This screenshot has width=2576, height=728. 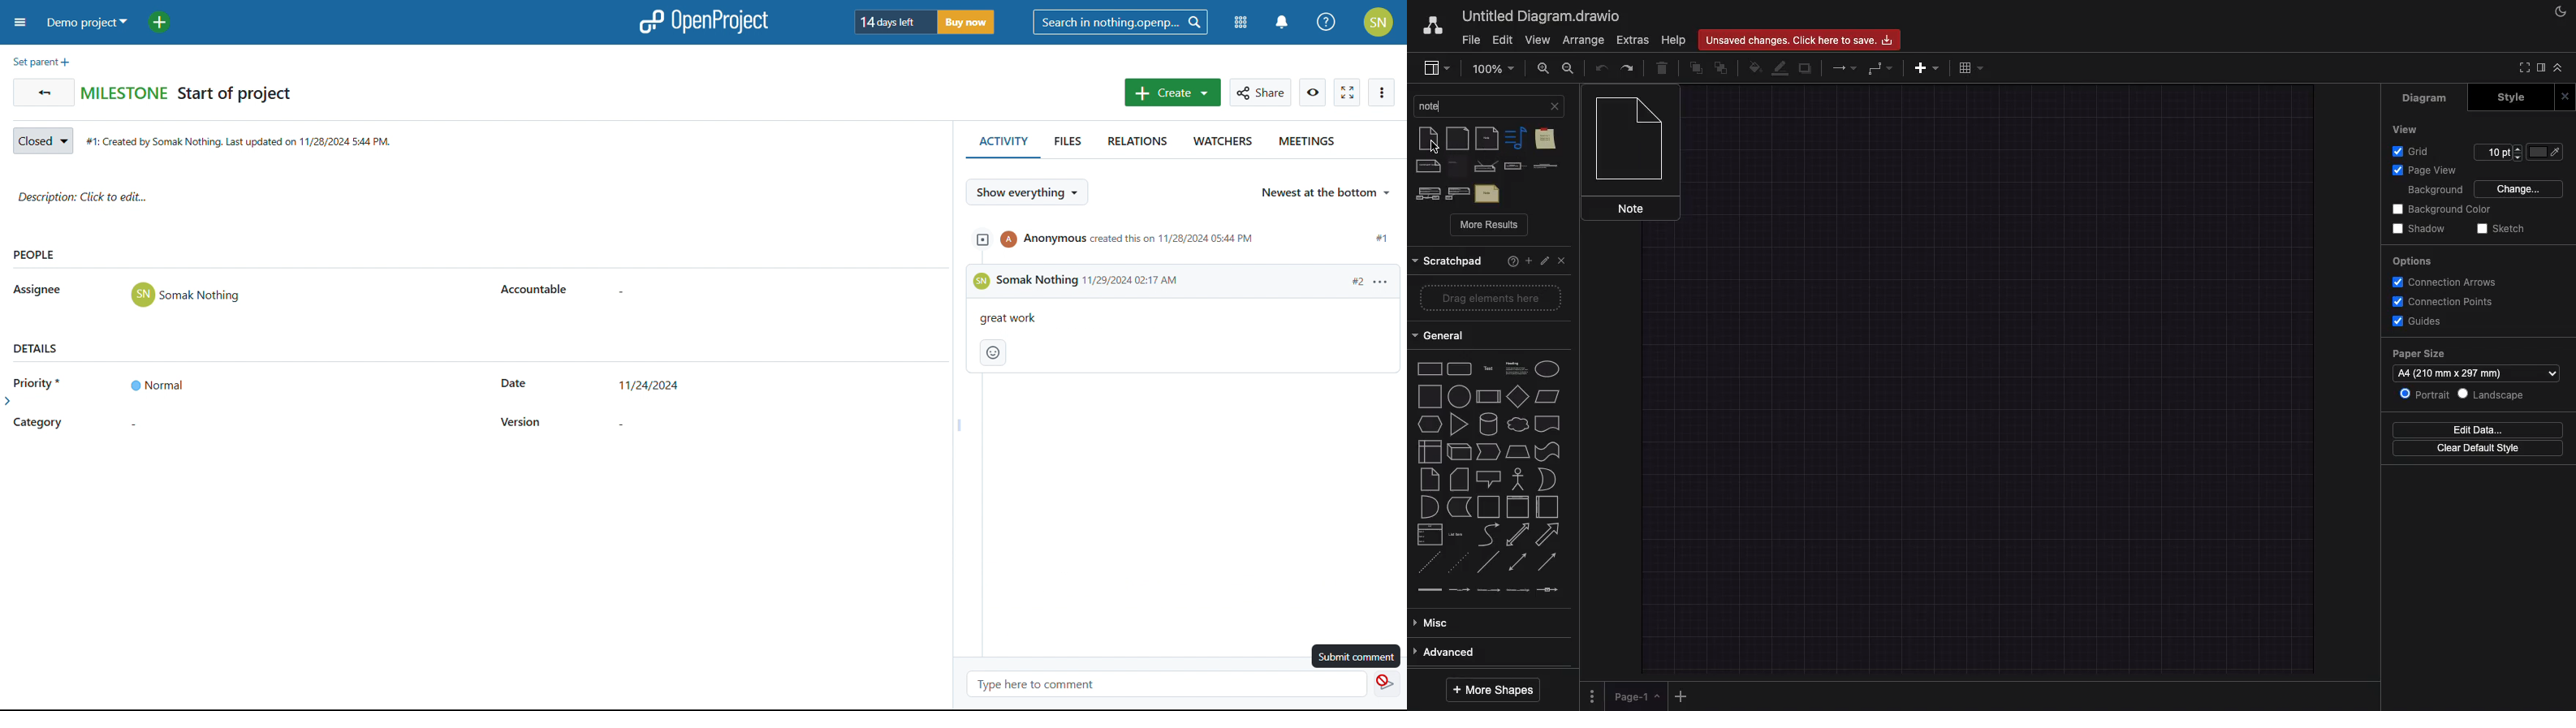 What do you see at coordinates (1547, 423) in the screenshot?
I see `document` at bounding box center [1547, 423].